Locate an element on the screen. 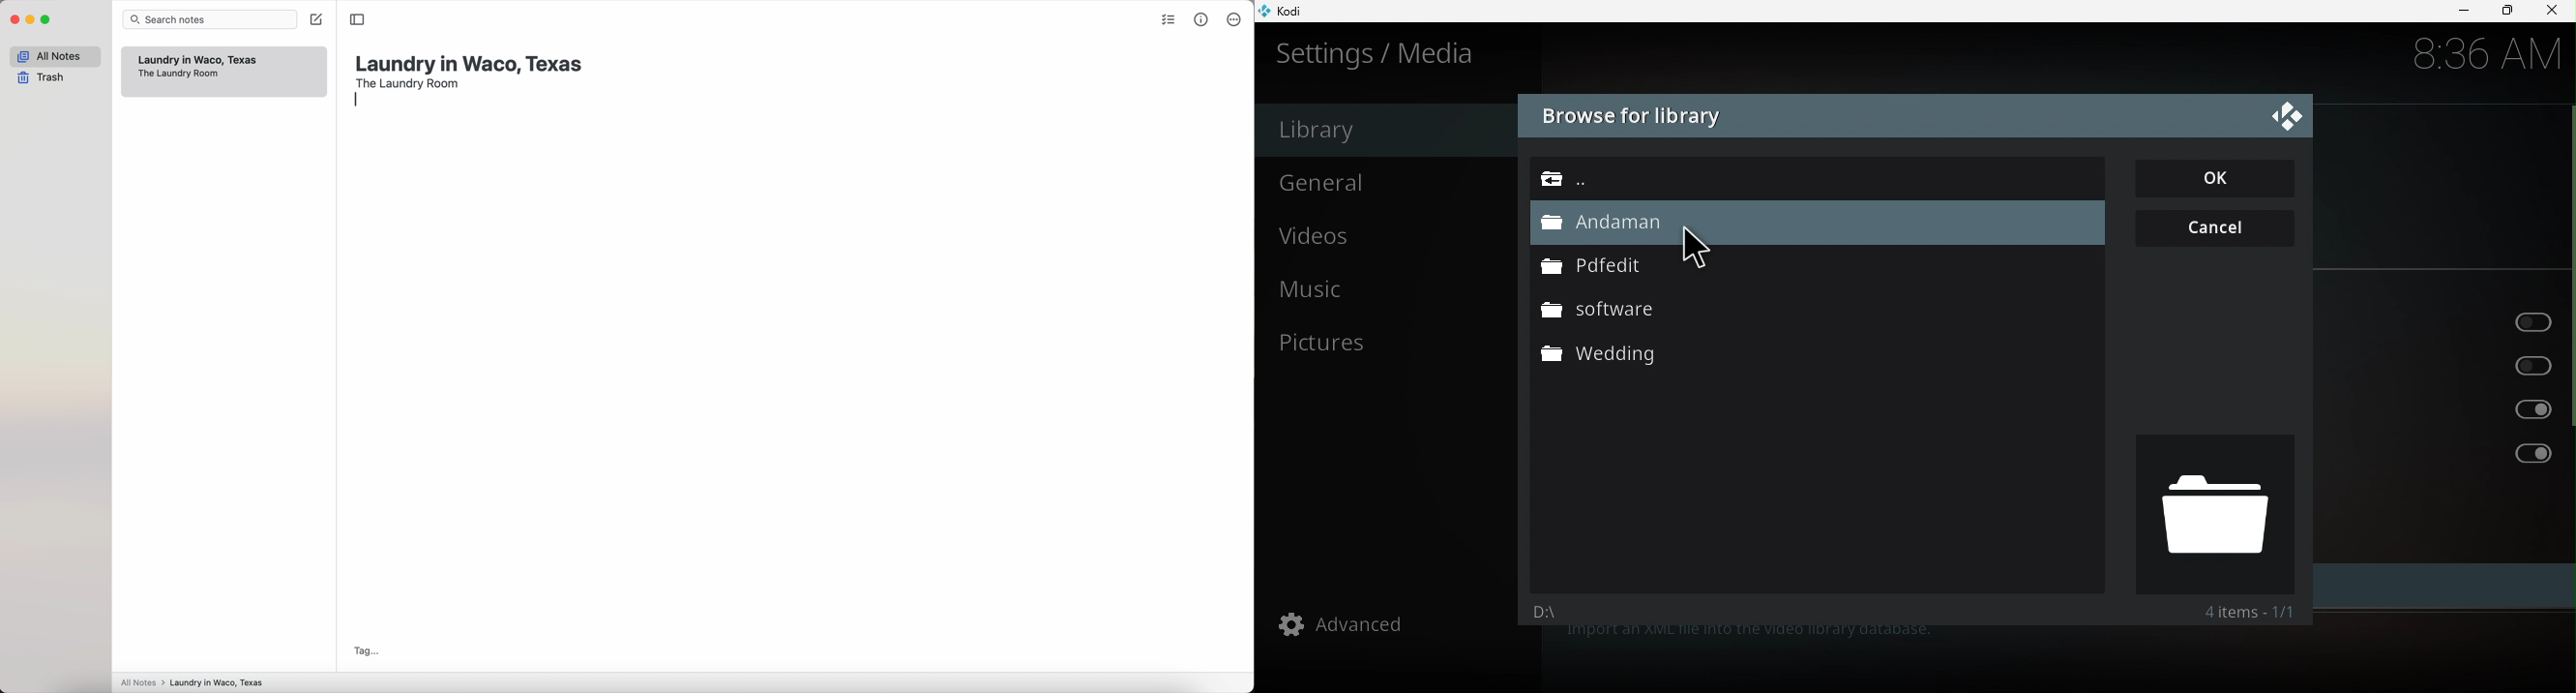 This screenshot has width=2576, height=700. Hide progress of library updates is located at coordinates (2447, 364).